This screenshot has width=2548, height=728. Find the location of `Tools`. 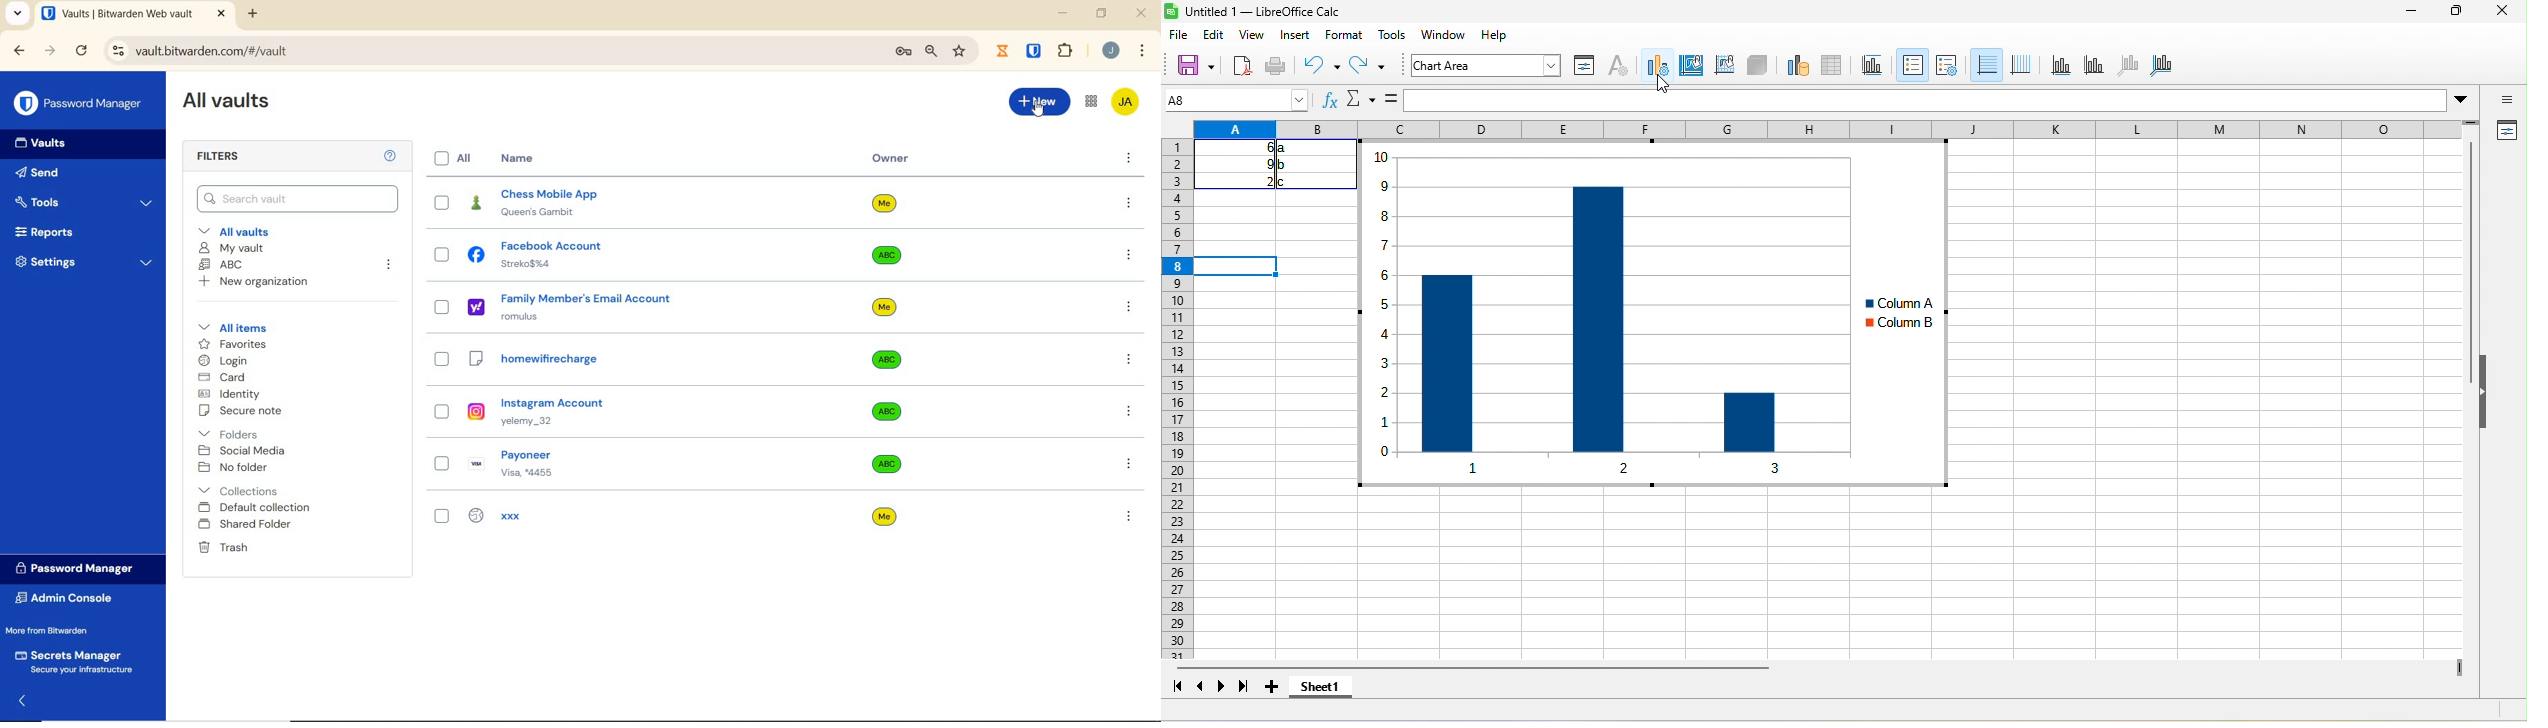

Tools is located at coordinates (84, 201).